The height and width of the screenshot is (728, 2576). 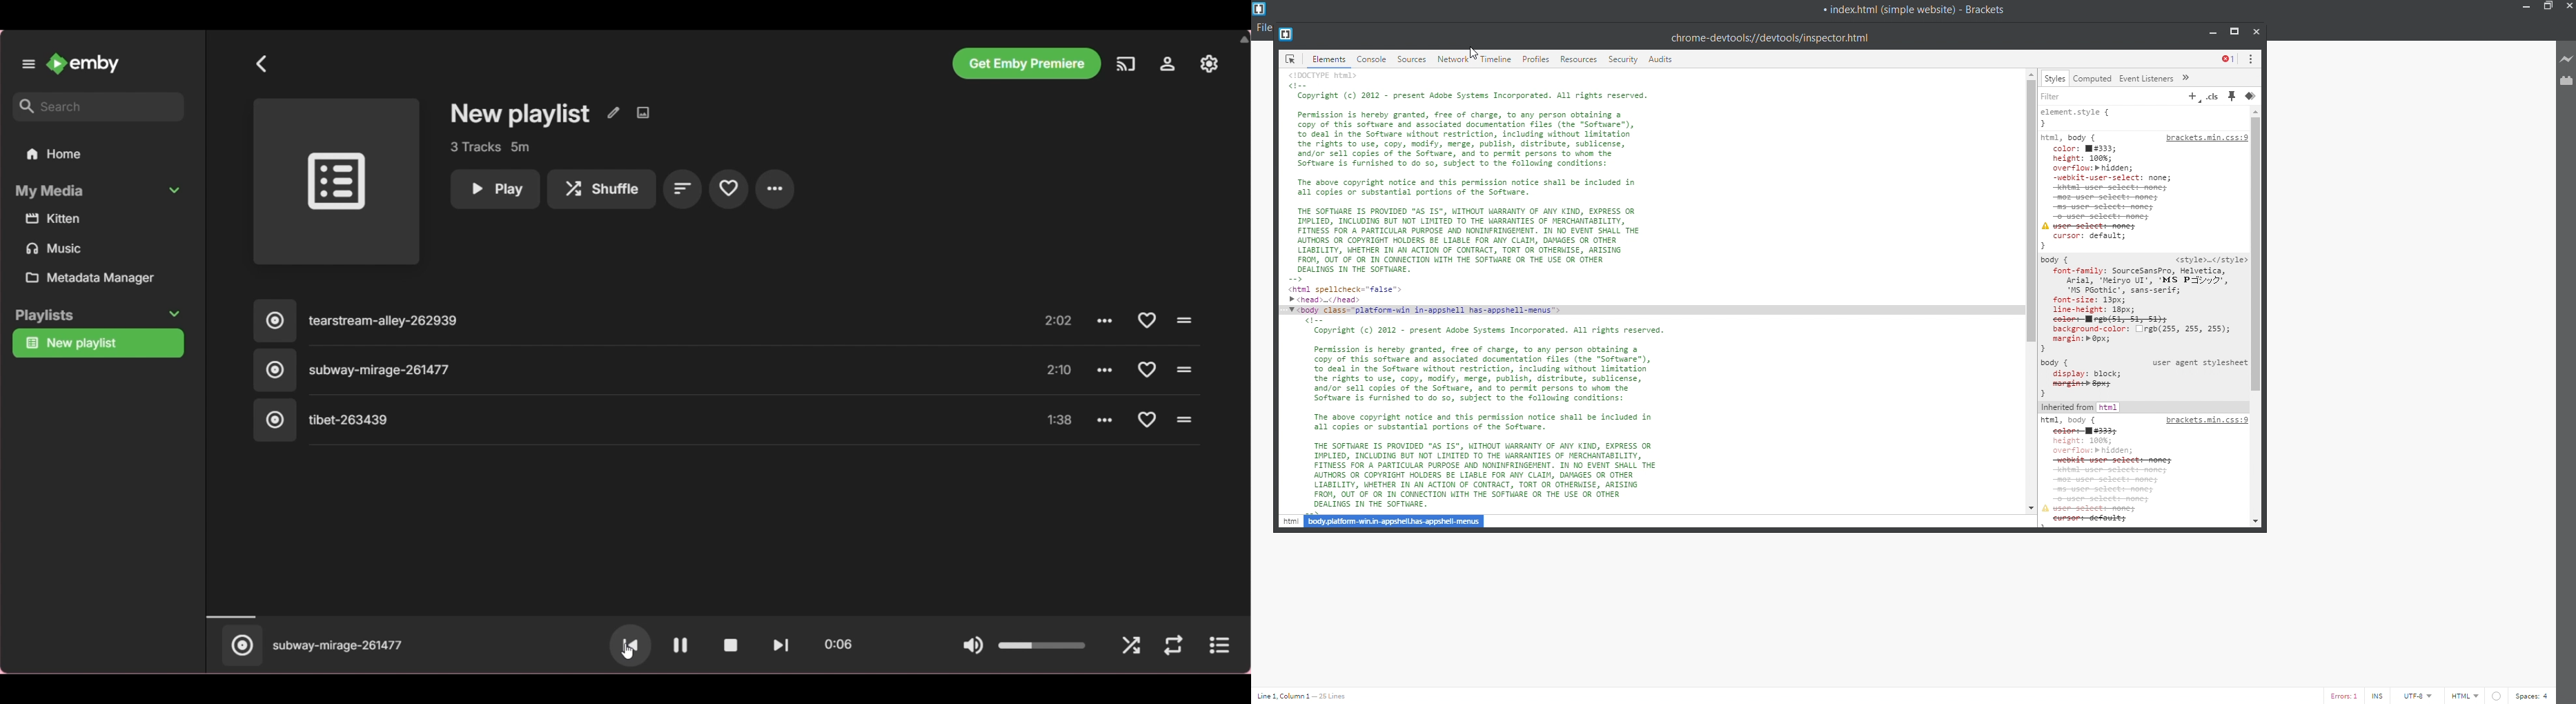 What do you see at coordinates (1146, 369) in the screenshot?
I see `Add respective song to favorites` at bounding box center [1146, 369].